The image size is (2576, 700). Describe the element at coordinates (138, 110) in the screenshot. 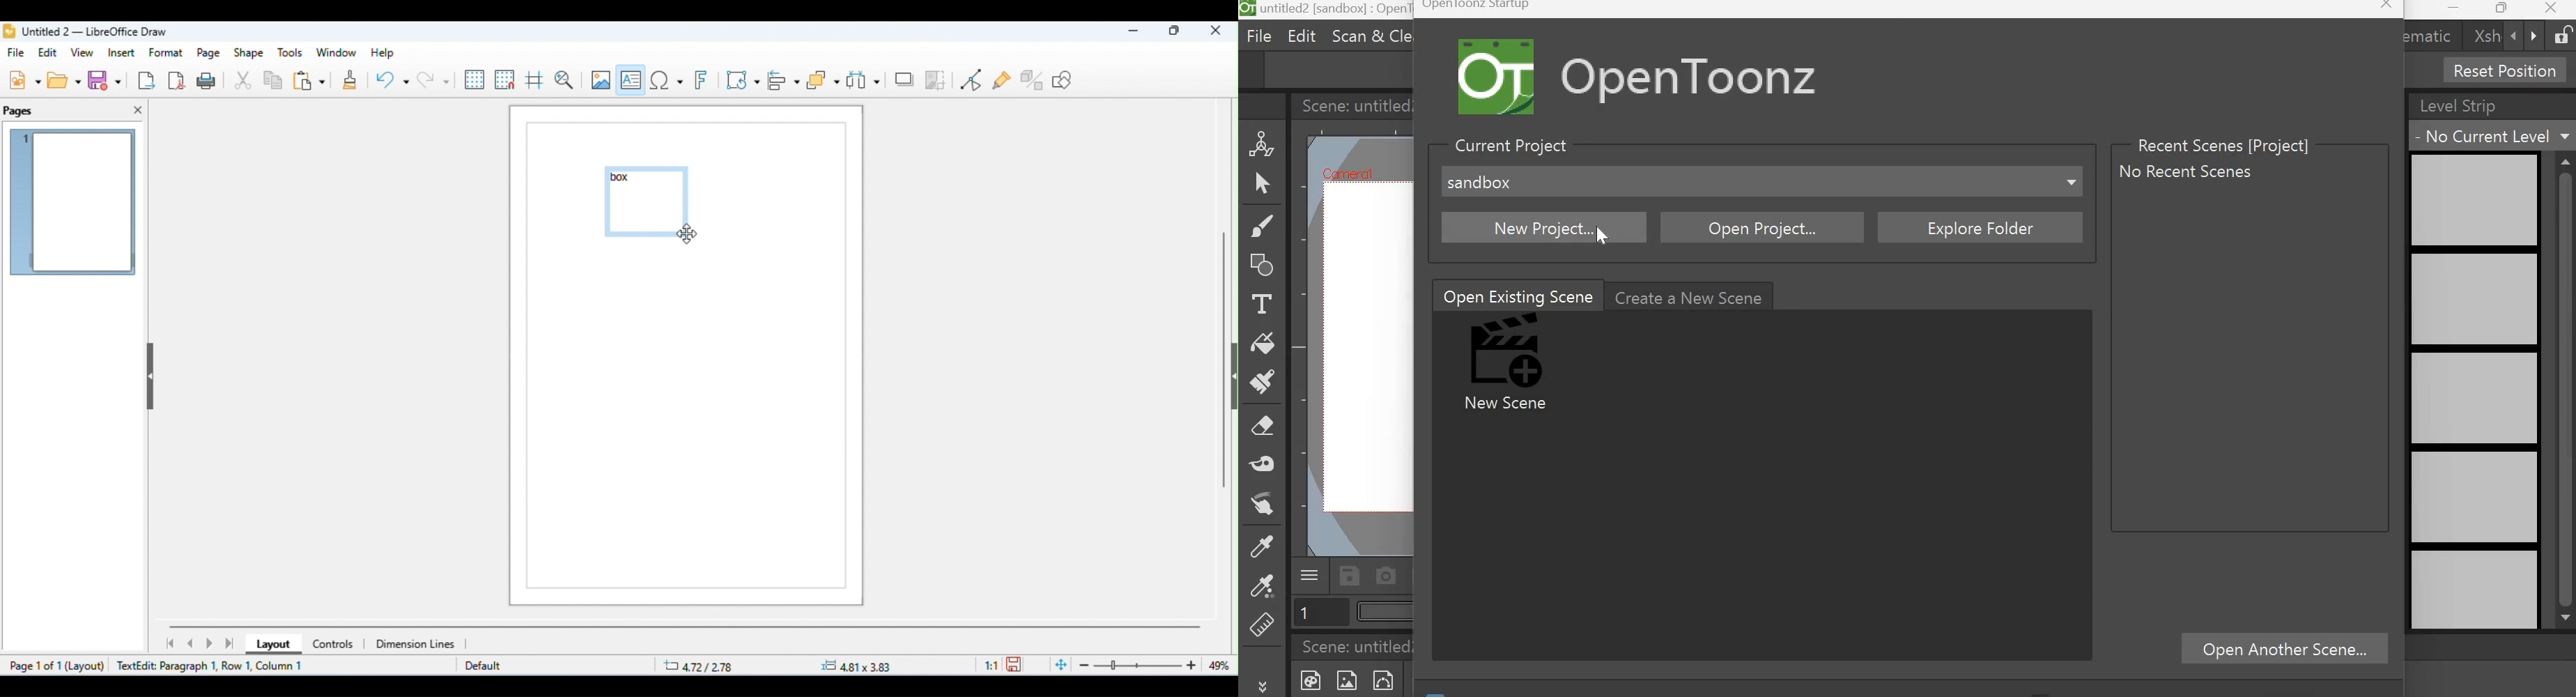

I see `close` at that location.